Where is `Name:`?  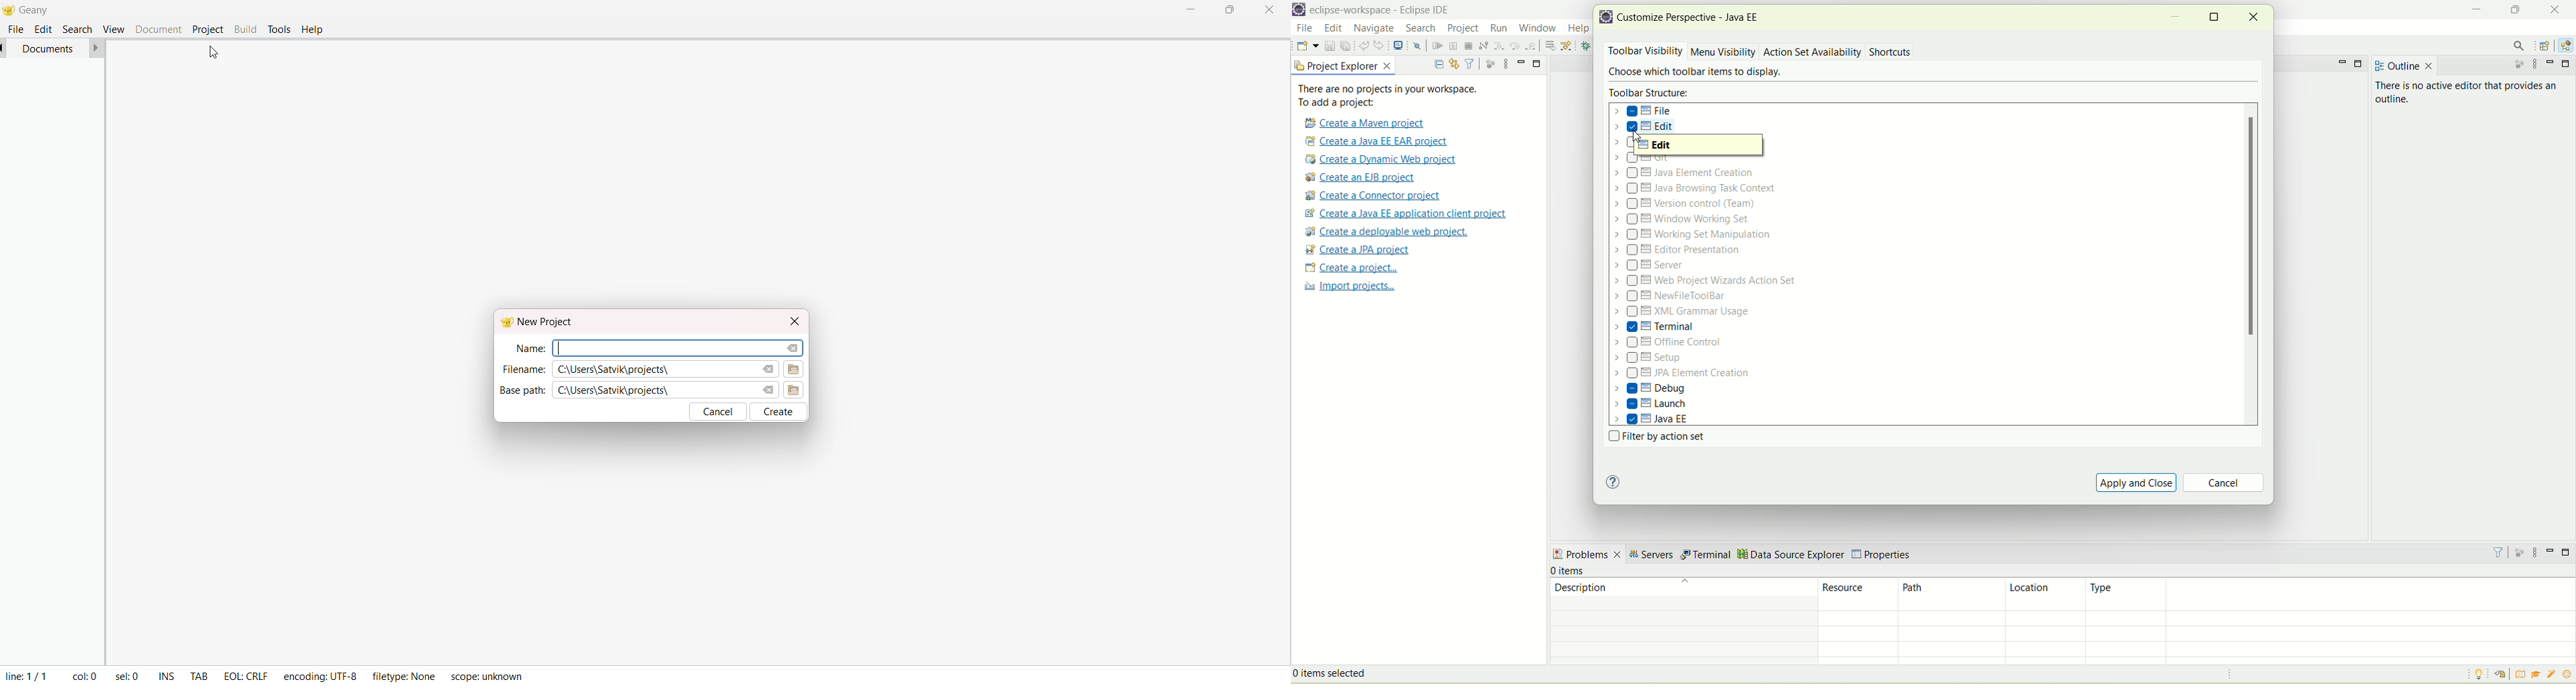
Name: is located at coordinates (528, 347).